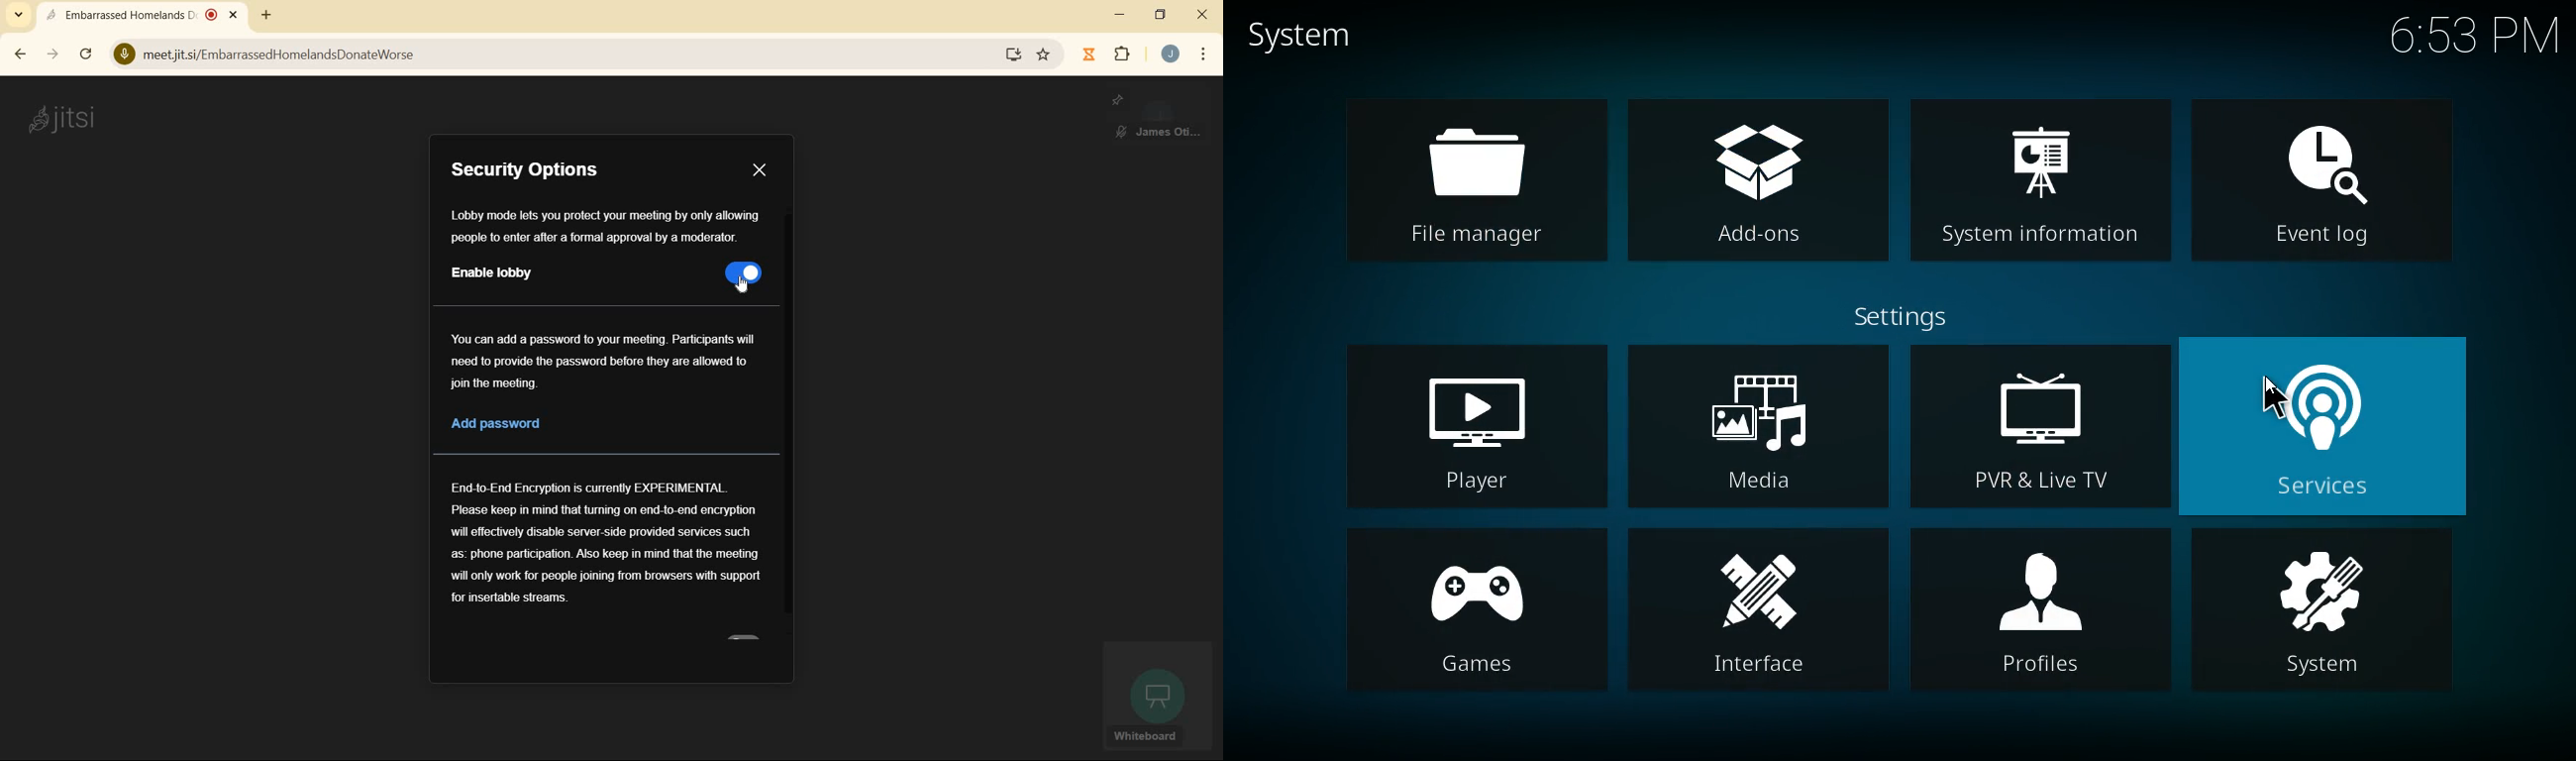  Describe the element at coordinates (1172, 53) in the screenshot. I see `account` at that location.